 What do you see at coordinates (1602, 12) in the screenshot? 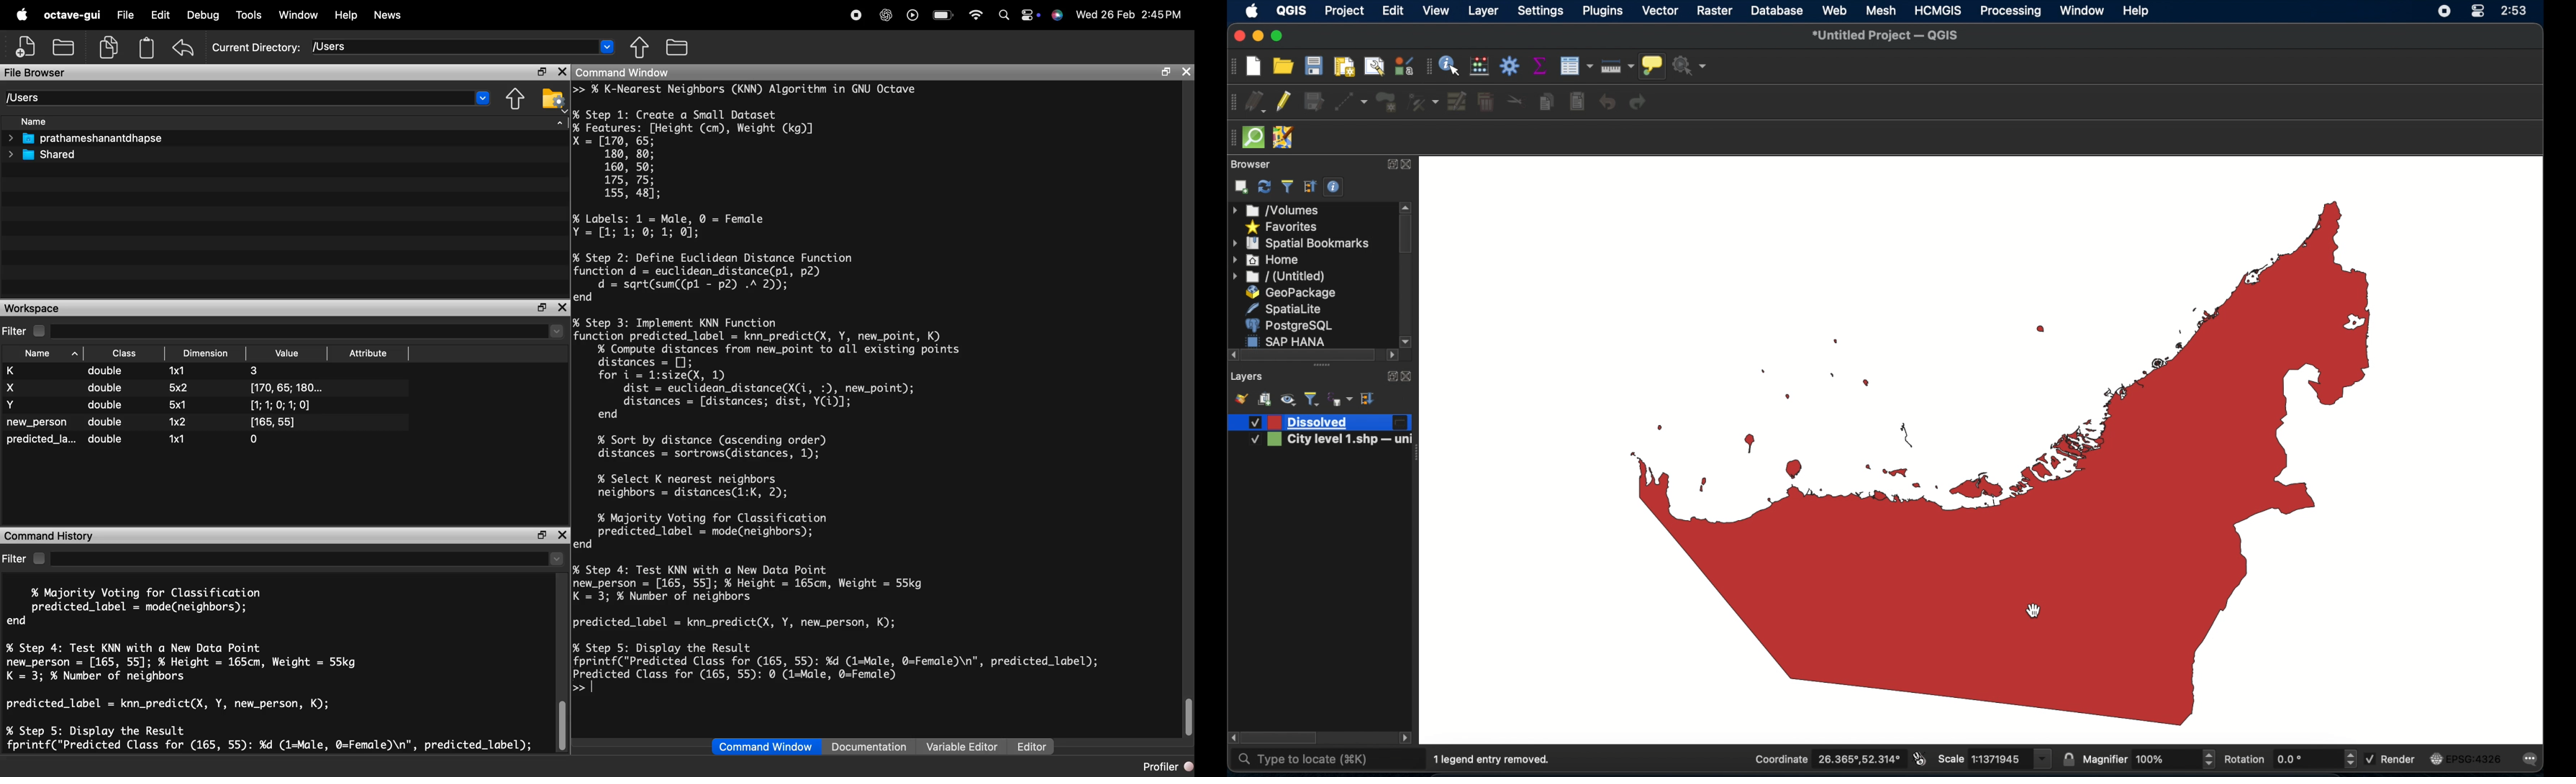
I see `plugins` at bounding box center [1602, 12].